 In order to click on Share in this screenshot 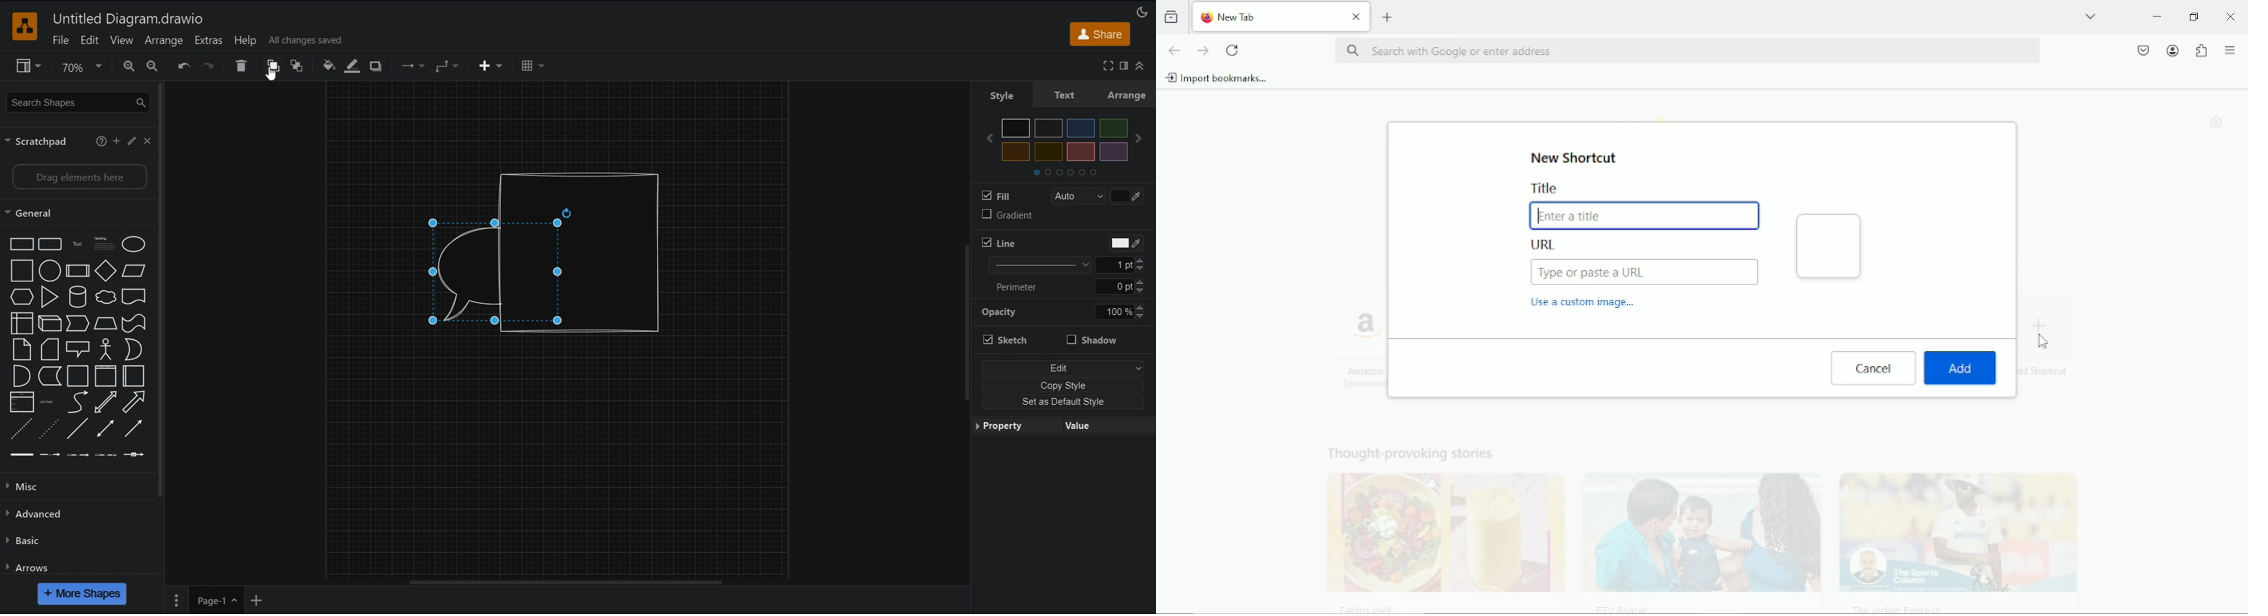, I will do `click(1100, 34)`.